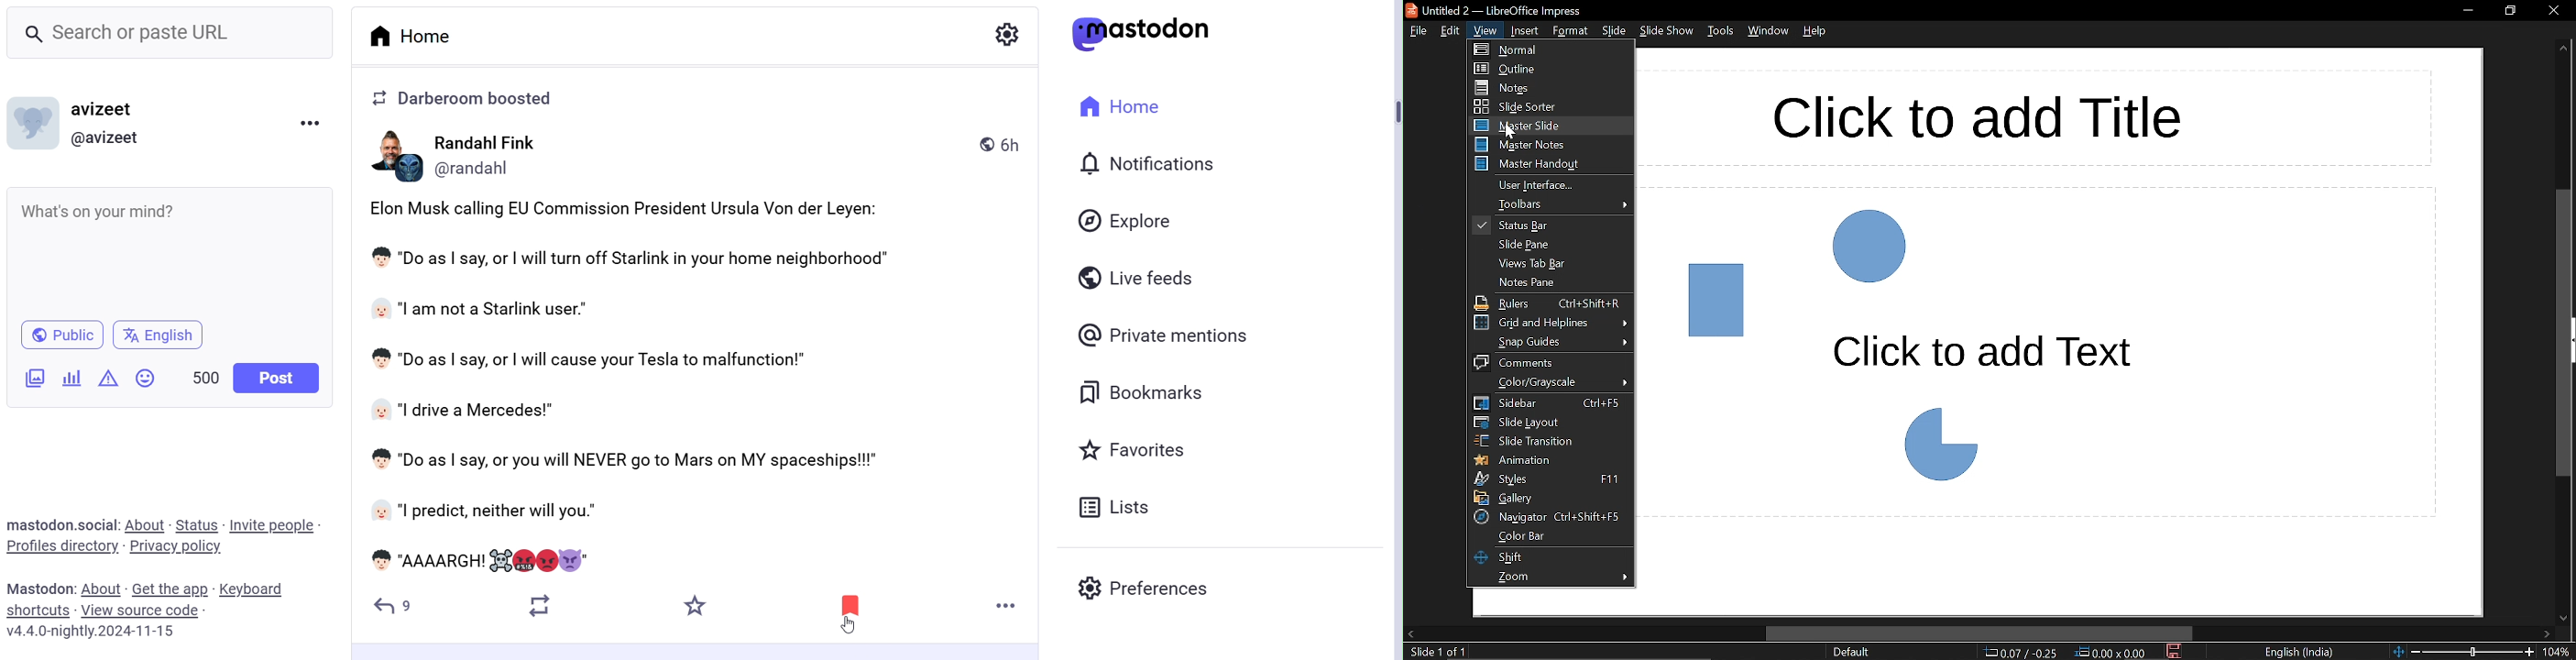  What do you see at coordinates (490, 309) in the screenshot?
I see `“l am not a Starlink user."` at bounding box center [490, 309].